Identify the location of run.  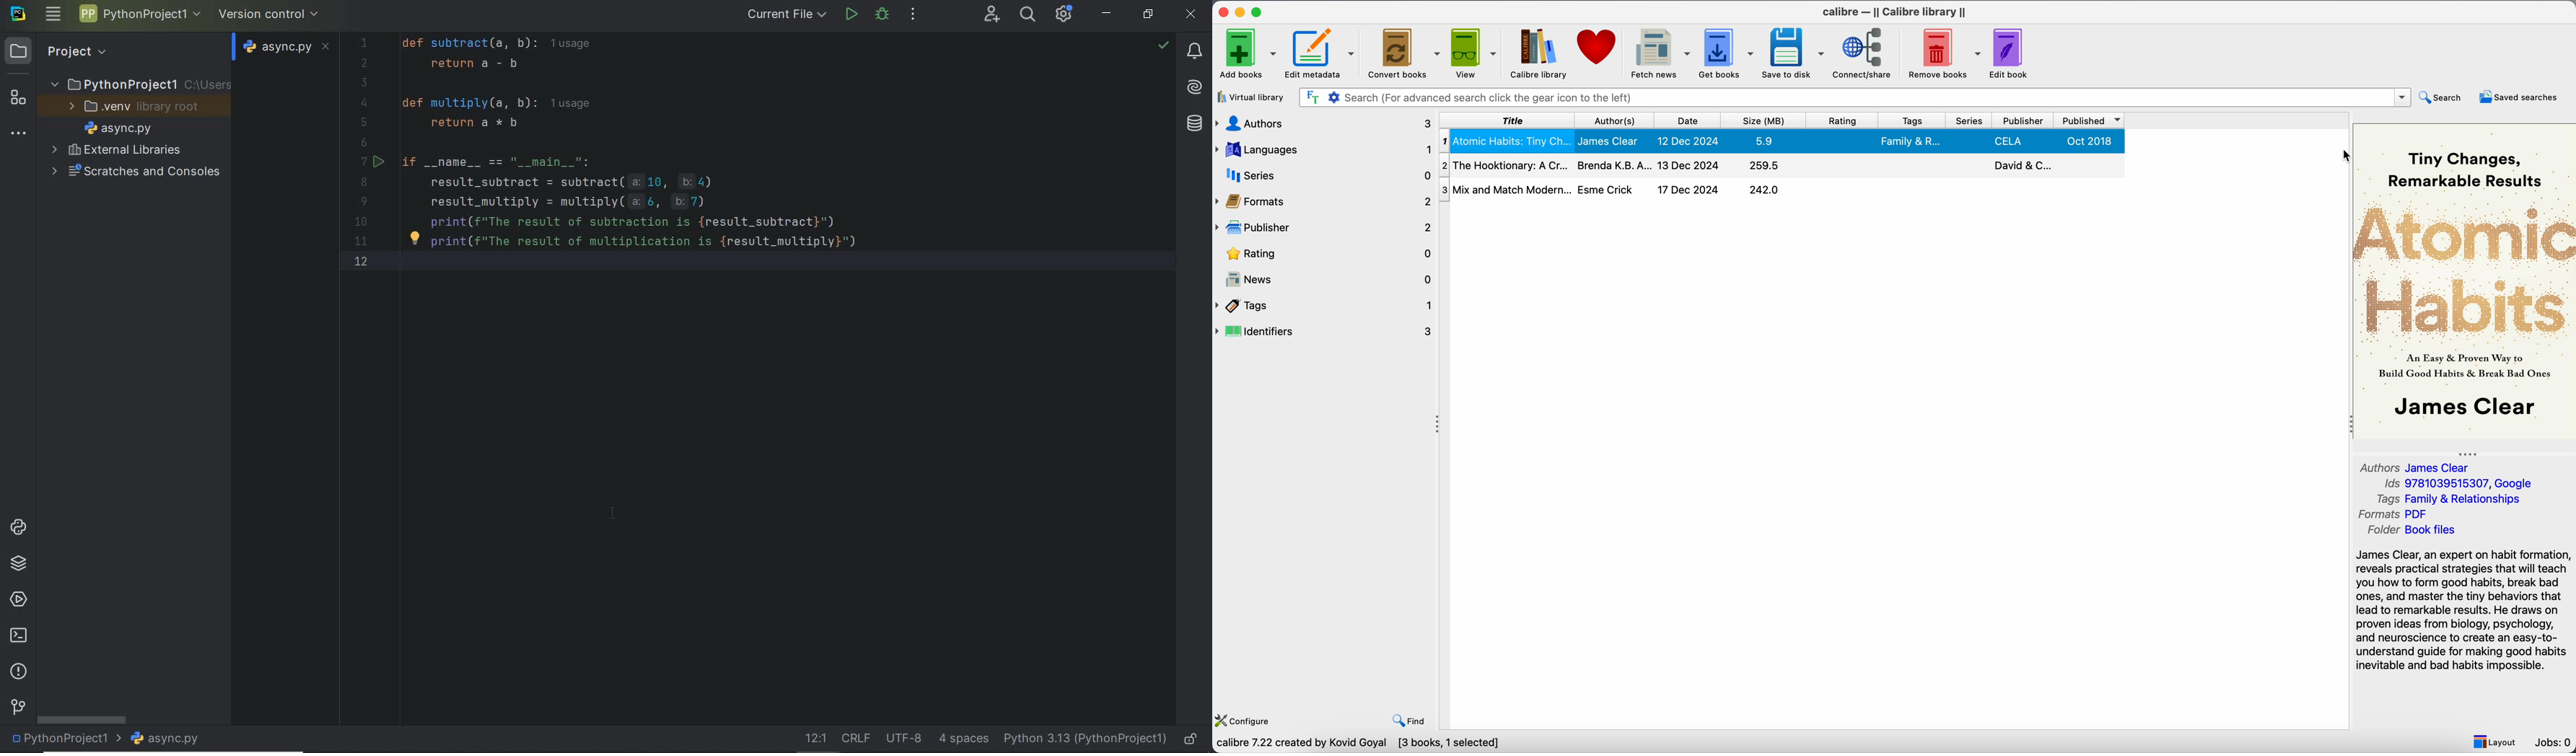
(851, 16).